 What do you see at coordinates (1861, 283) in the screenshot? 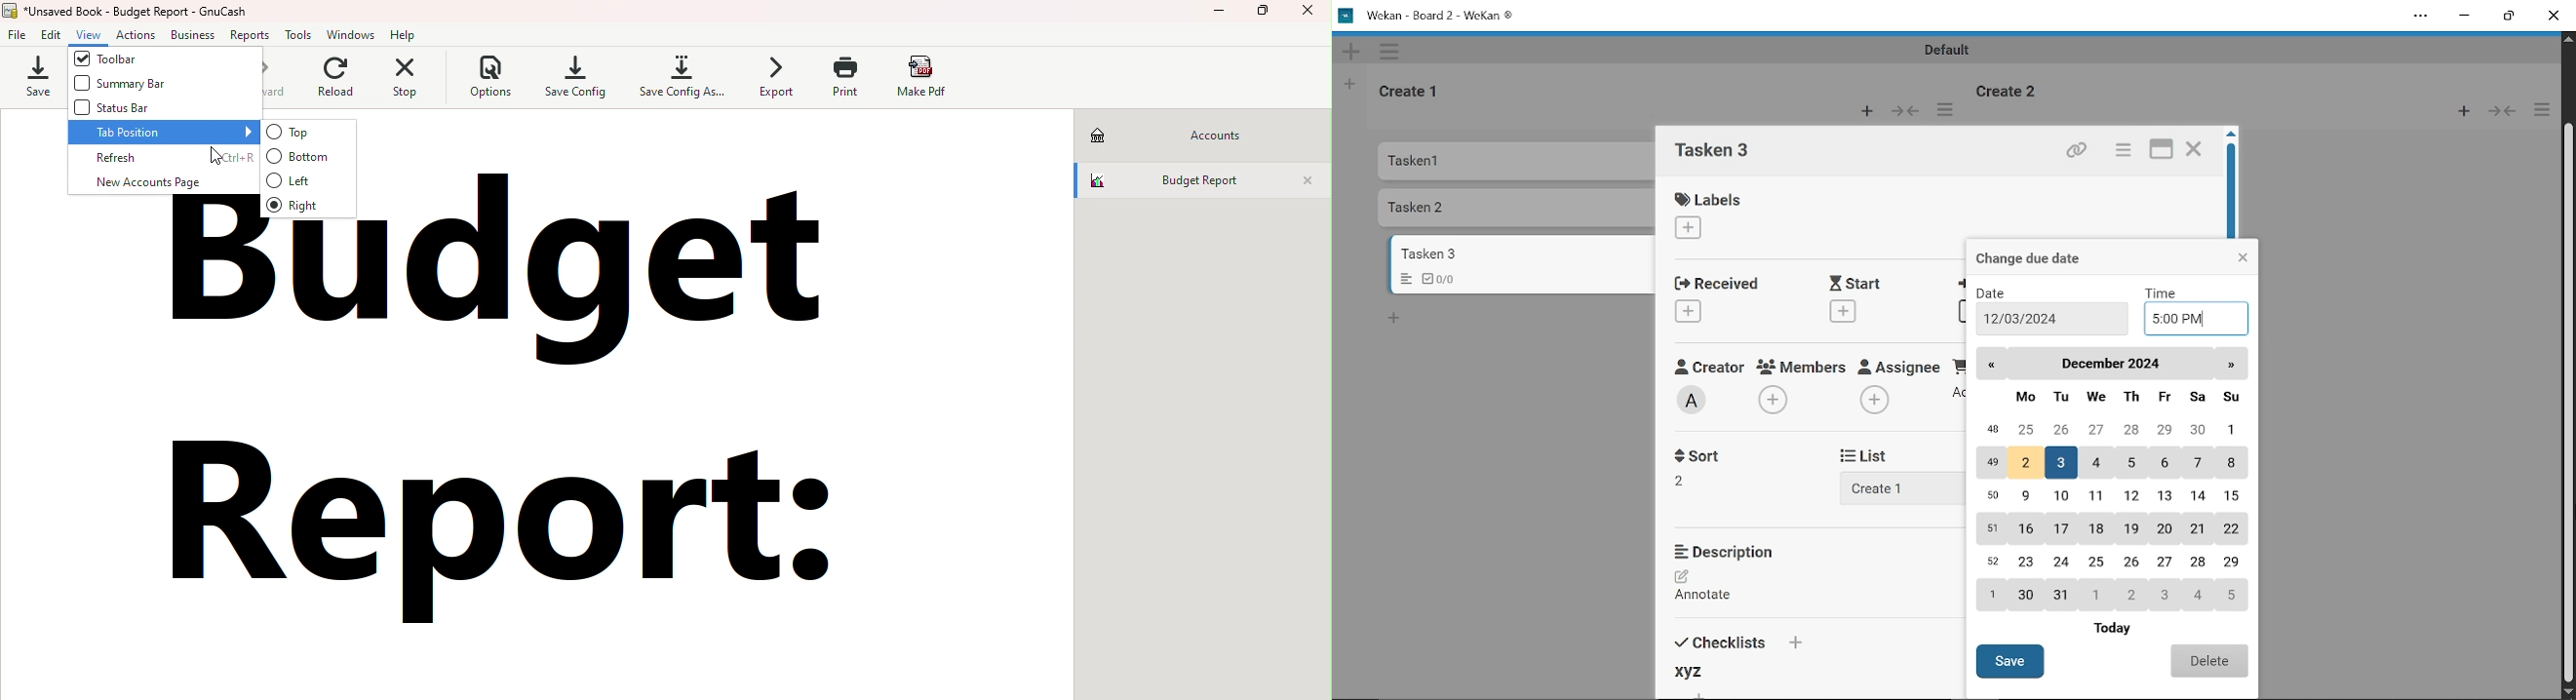
I see `Start` at bounding box center [1861, 283].